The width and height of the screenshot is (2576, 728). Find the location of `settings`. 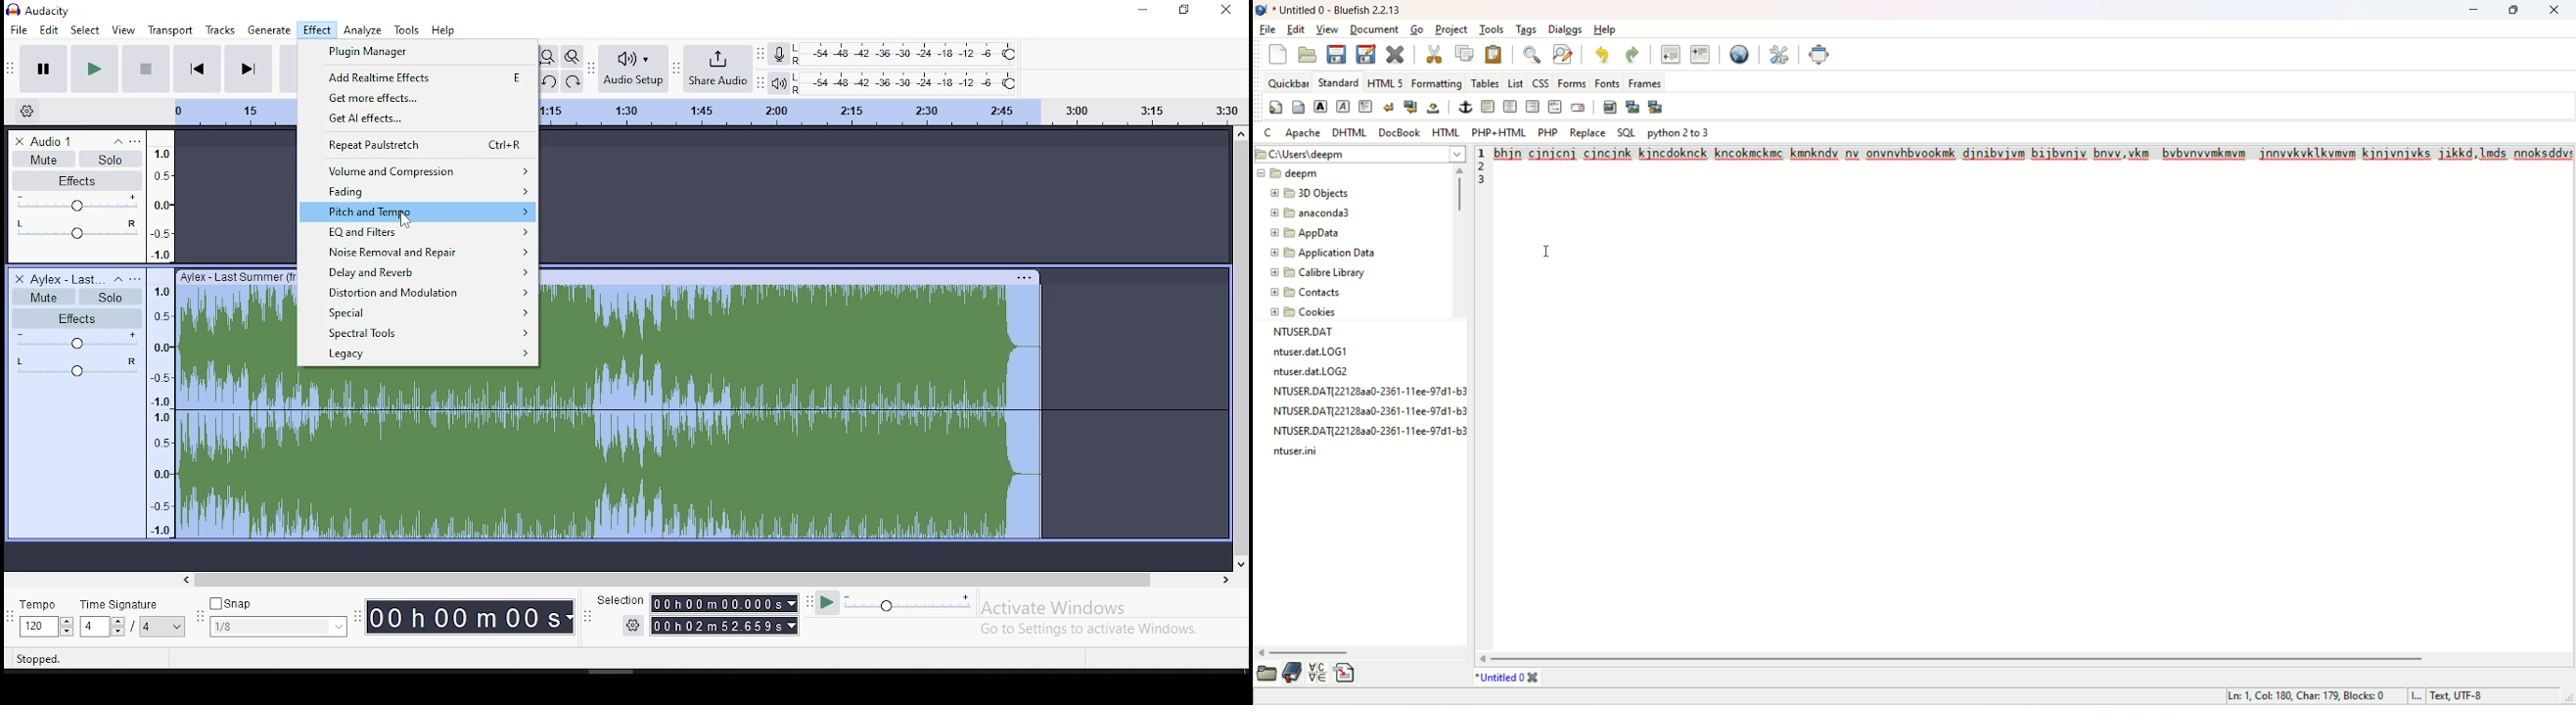

settings is located at coordinates (30, 109).